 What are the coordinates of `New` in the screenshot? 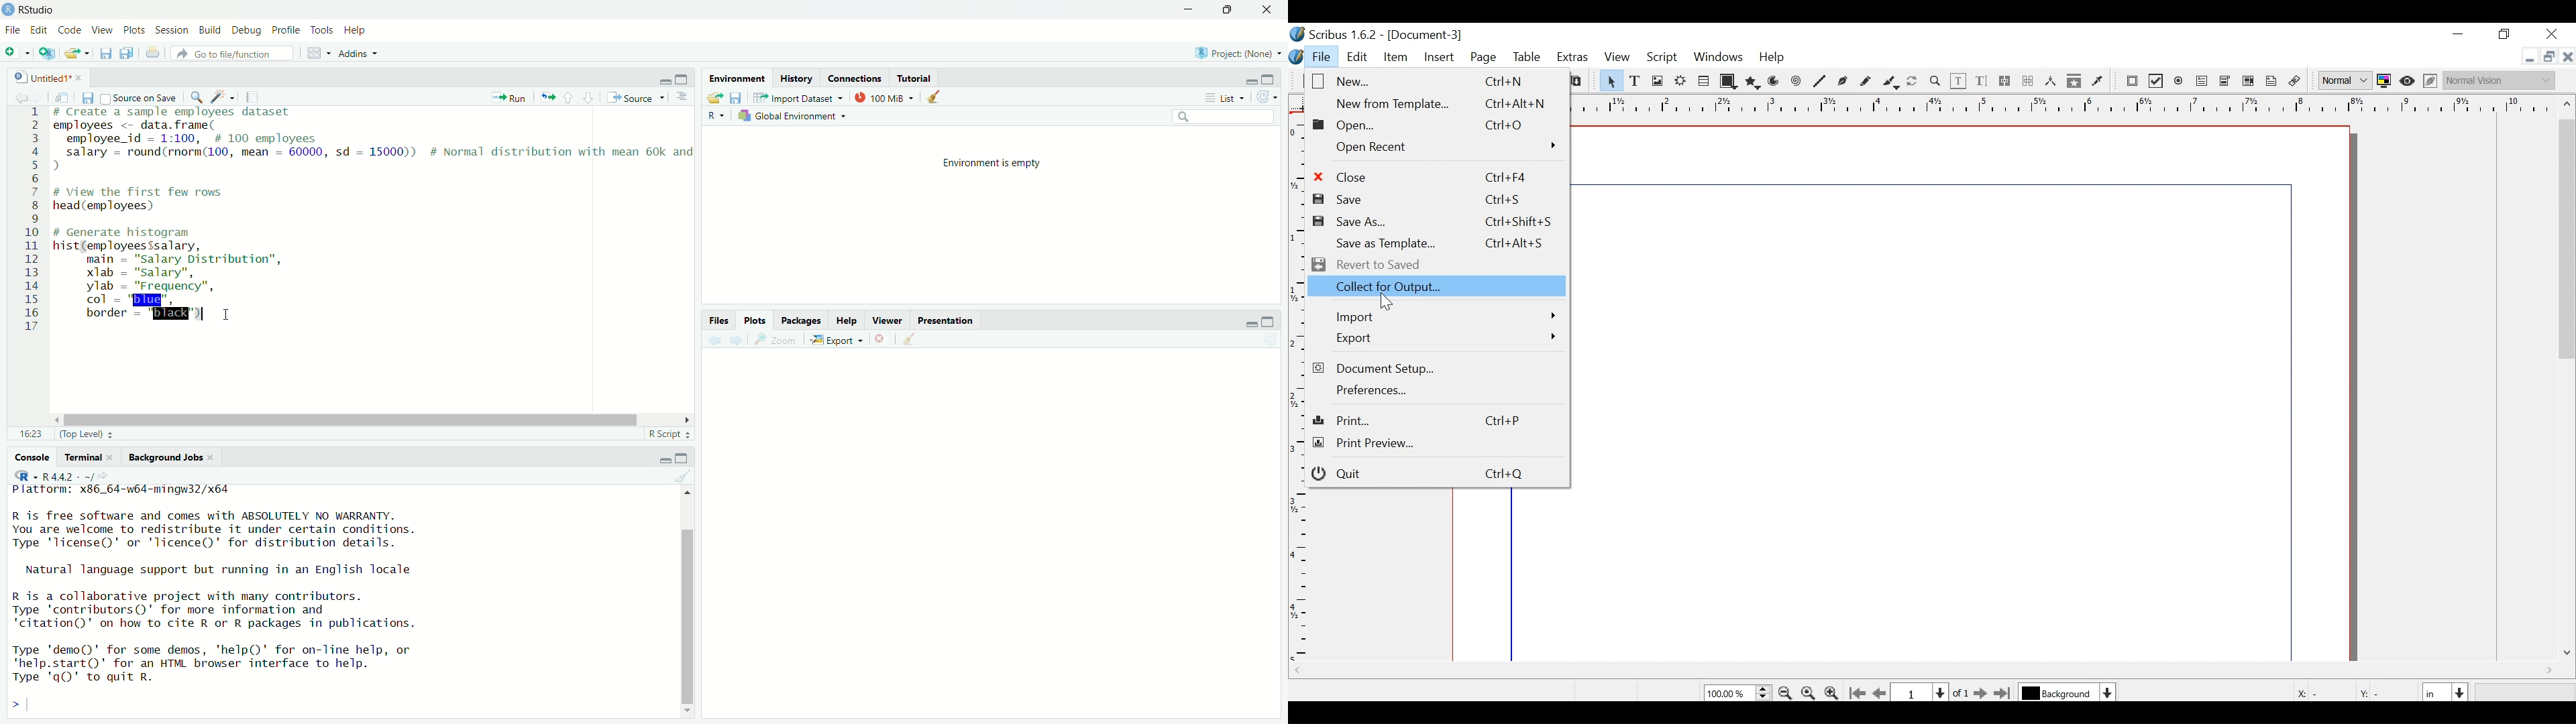 It's located at (1430, 80).